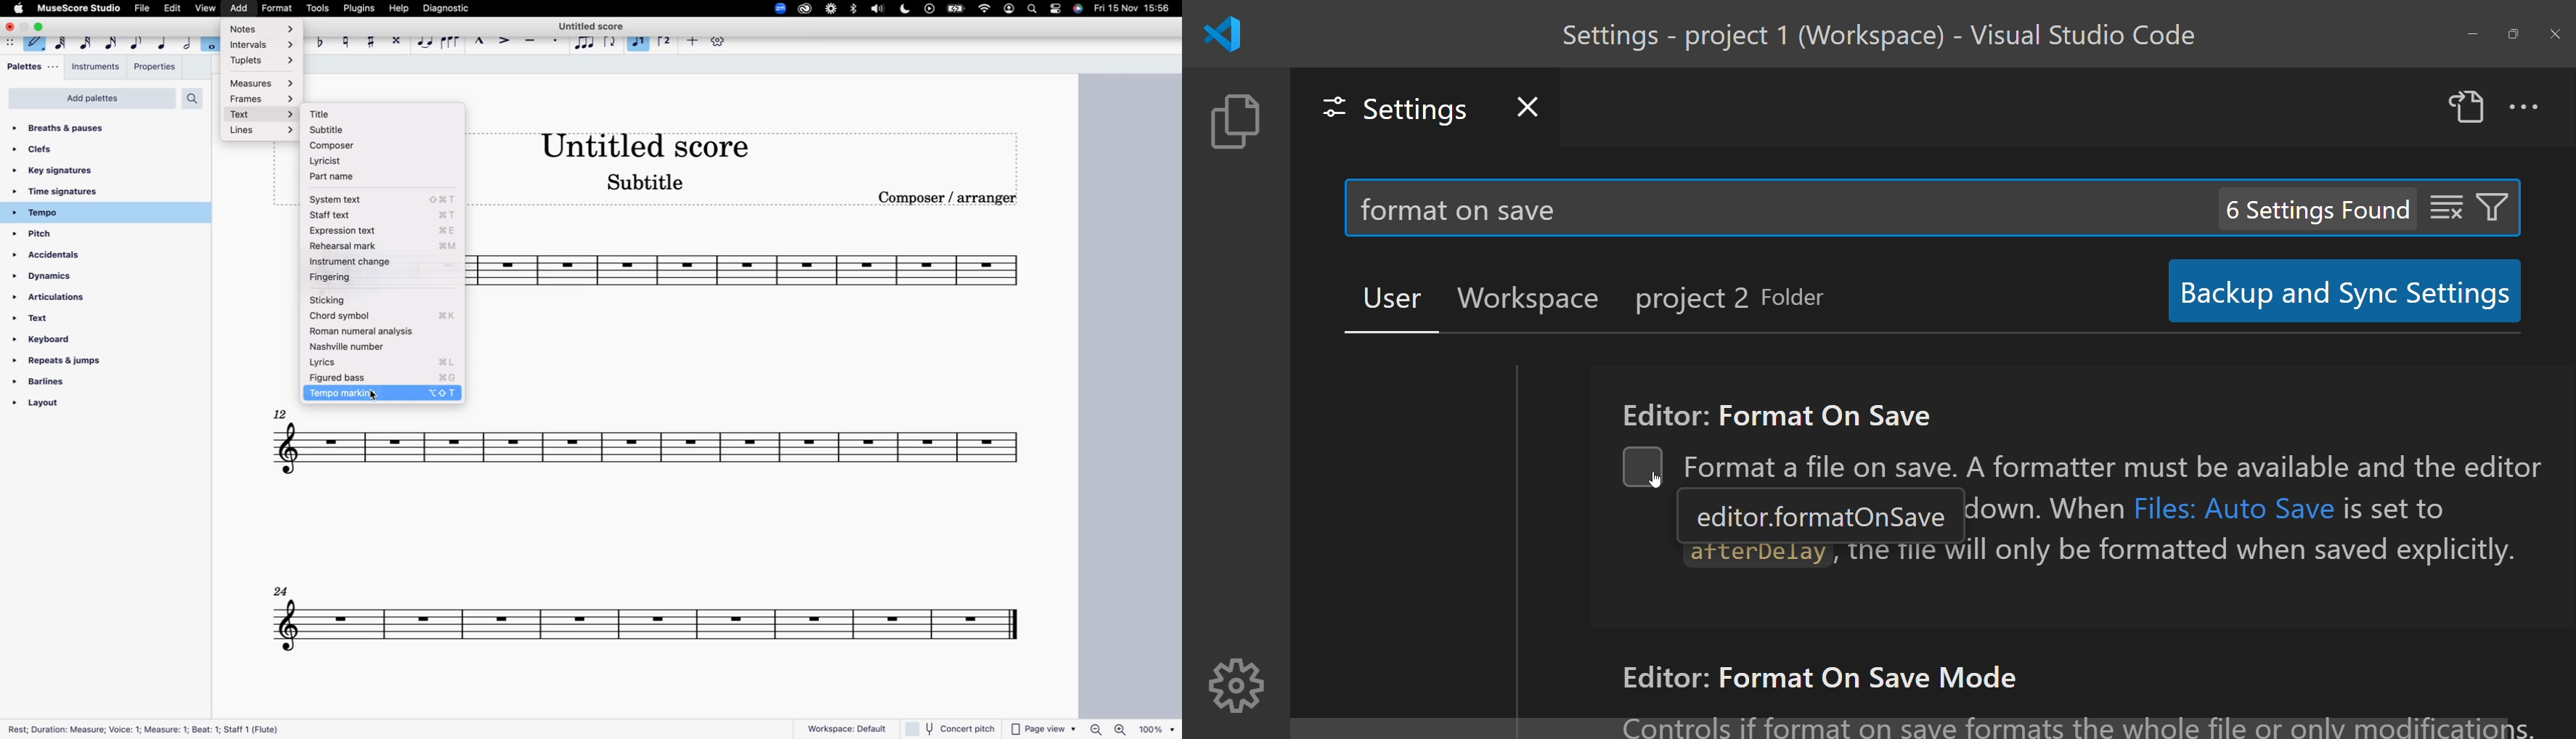 This screenshot has height=756, width=2576. What do you see at coordinates (424, 40) in the screenshot?
I see `tie` at bounding box center [424, 40].